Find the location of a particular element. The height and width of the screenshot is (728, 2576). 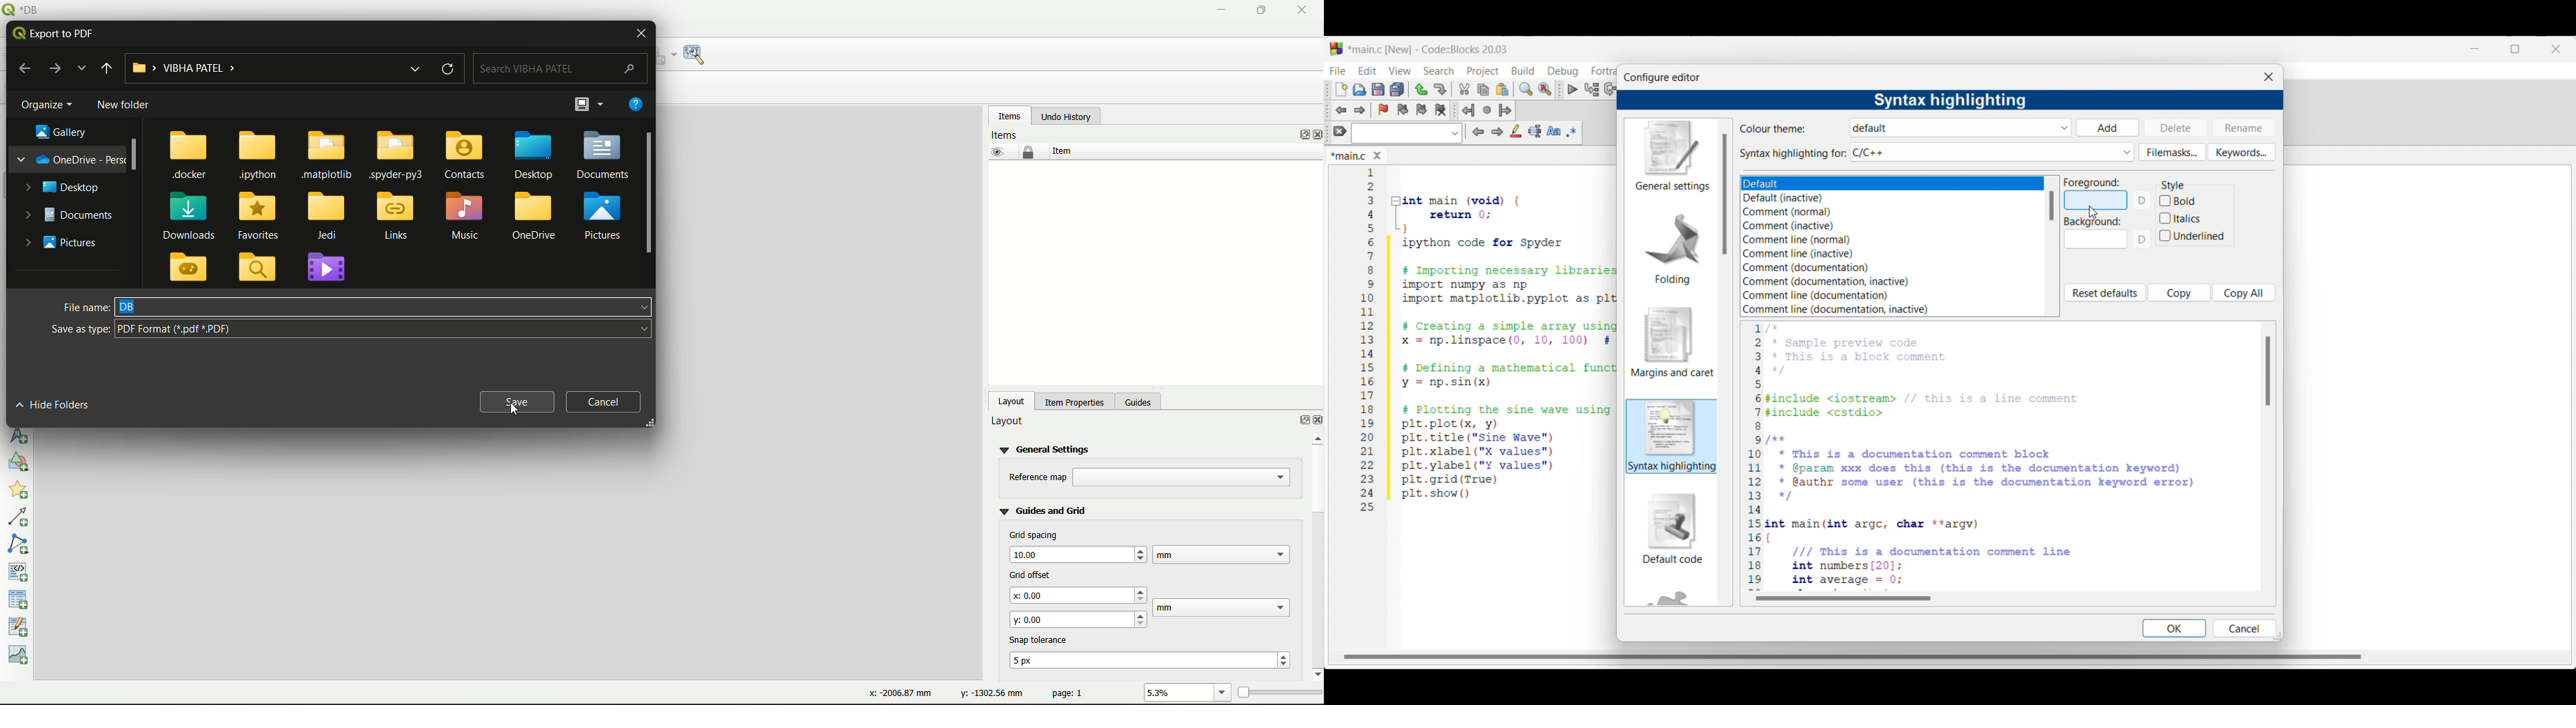

Music is located at coordinates (466, 217).